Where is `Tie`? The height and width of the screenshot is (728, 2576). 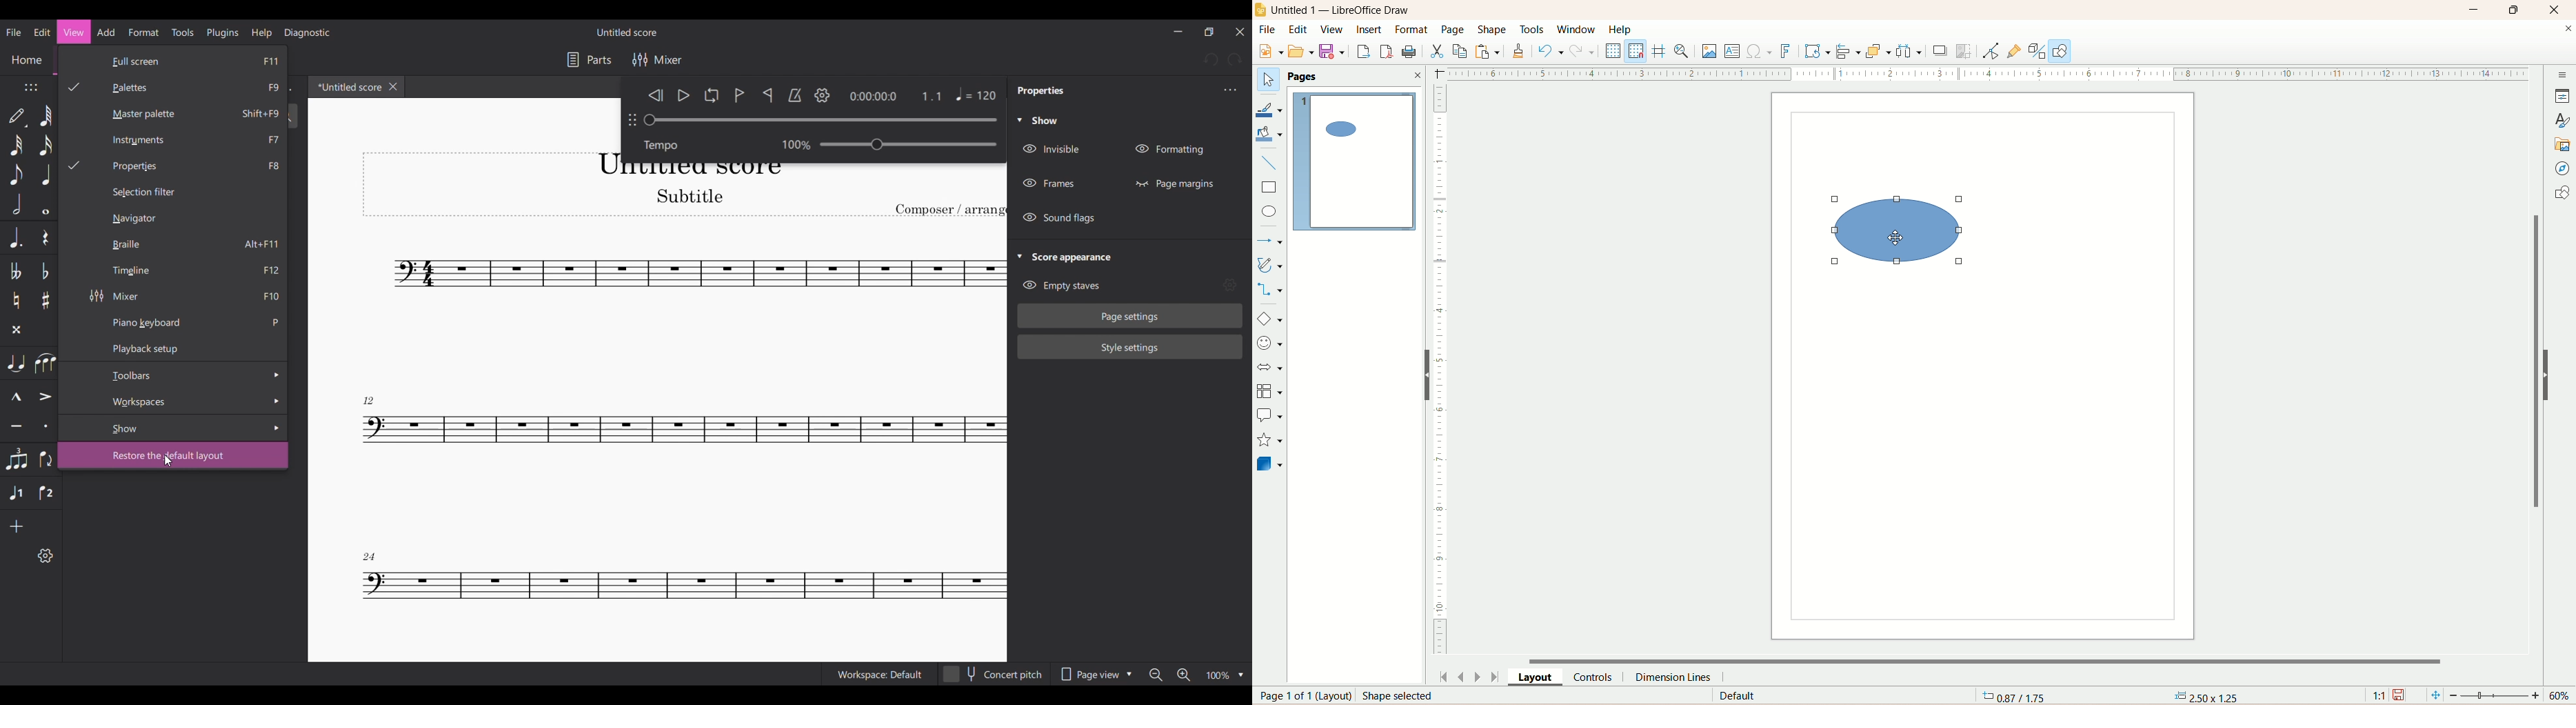 Tie is located at coordinates (16, 363).